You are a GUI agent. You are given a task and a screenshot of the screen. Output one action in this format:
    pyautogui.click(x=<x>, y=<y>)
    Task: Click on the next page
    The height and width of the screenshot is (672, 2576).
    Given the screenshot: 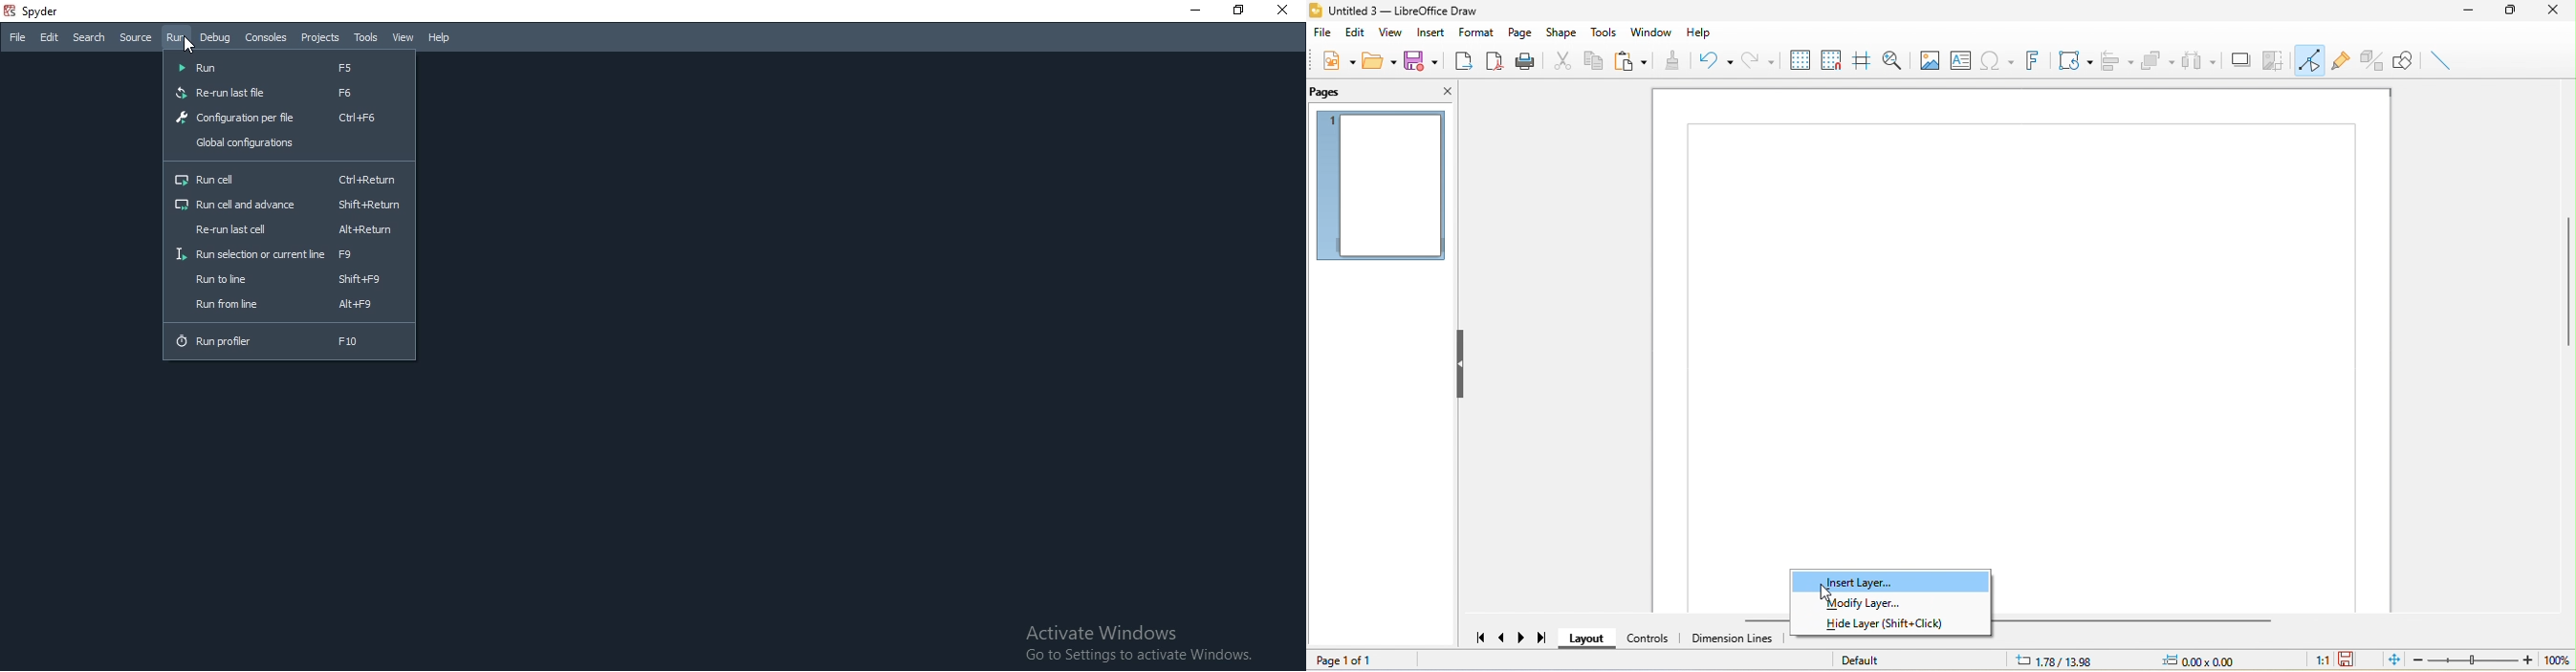 What is the action you would take?
    pyautogui.click(x=1525, y=637)
    